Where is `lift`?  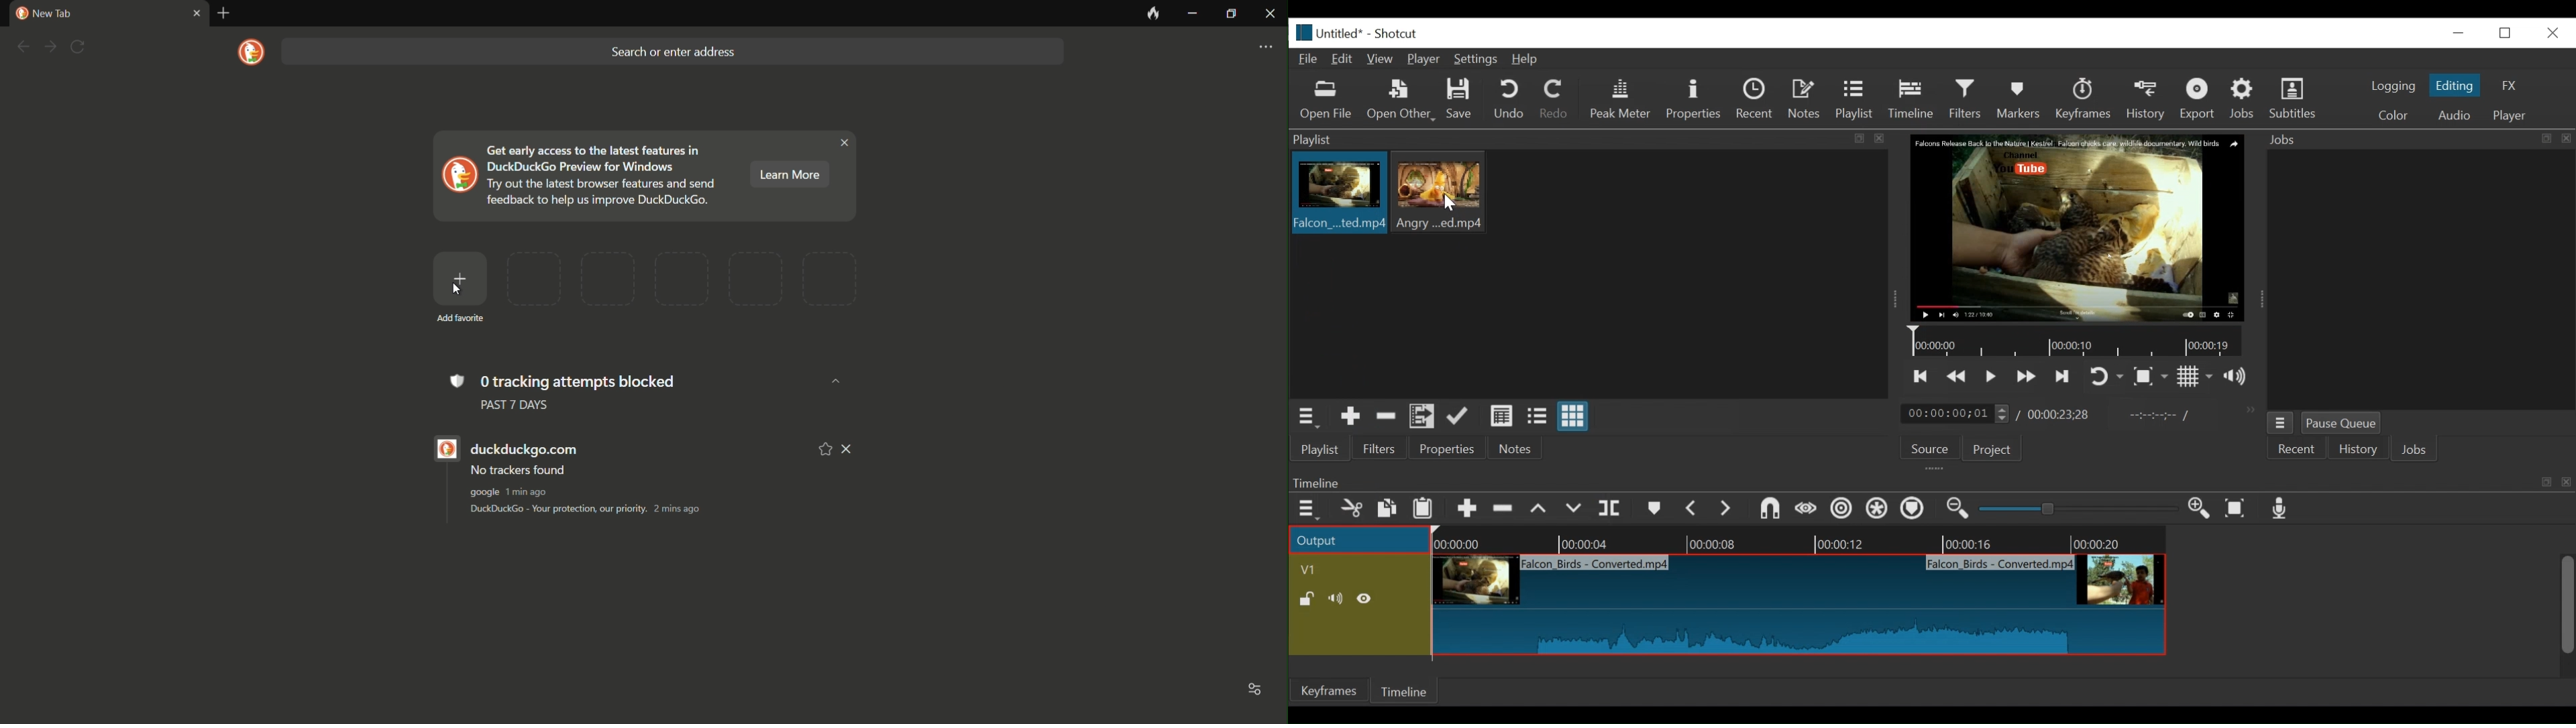
lift is located at coordinates (1540, 510).